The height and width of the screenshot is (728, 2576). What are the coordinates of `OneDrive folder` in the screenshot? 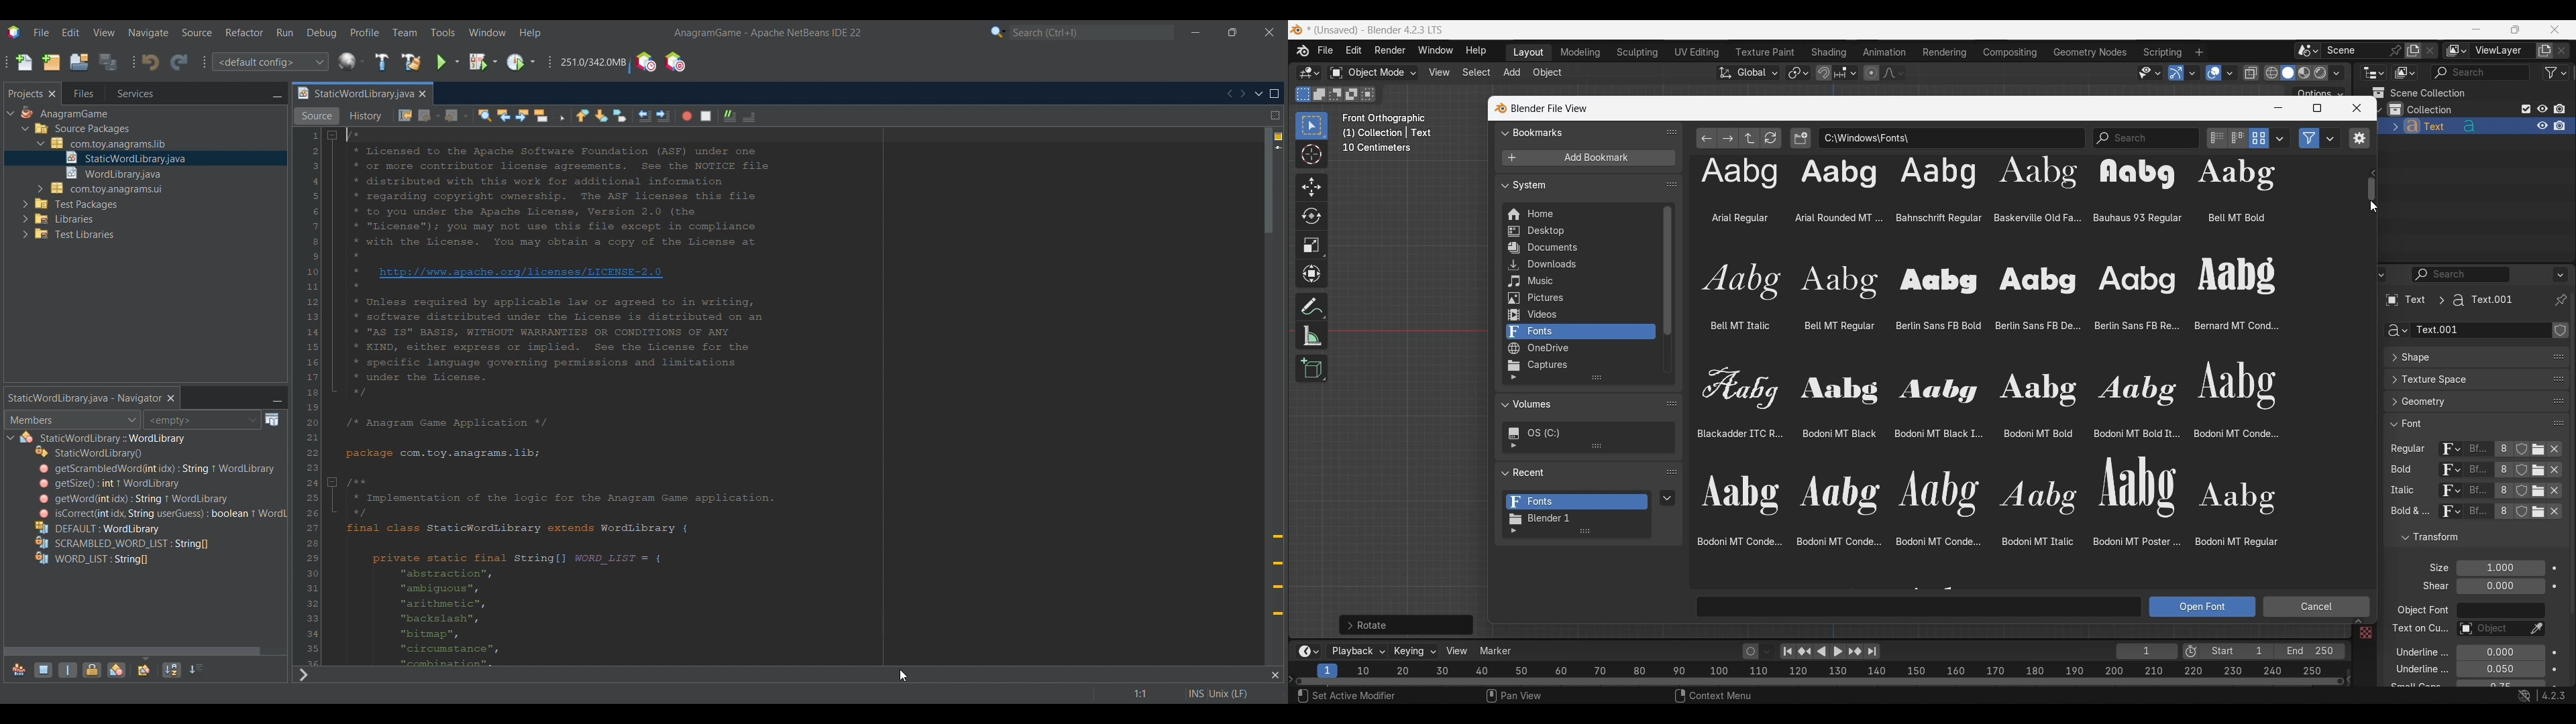 It's located at (1579, 349).